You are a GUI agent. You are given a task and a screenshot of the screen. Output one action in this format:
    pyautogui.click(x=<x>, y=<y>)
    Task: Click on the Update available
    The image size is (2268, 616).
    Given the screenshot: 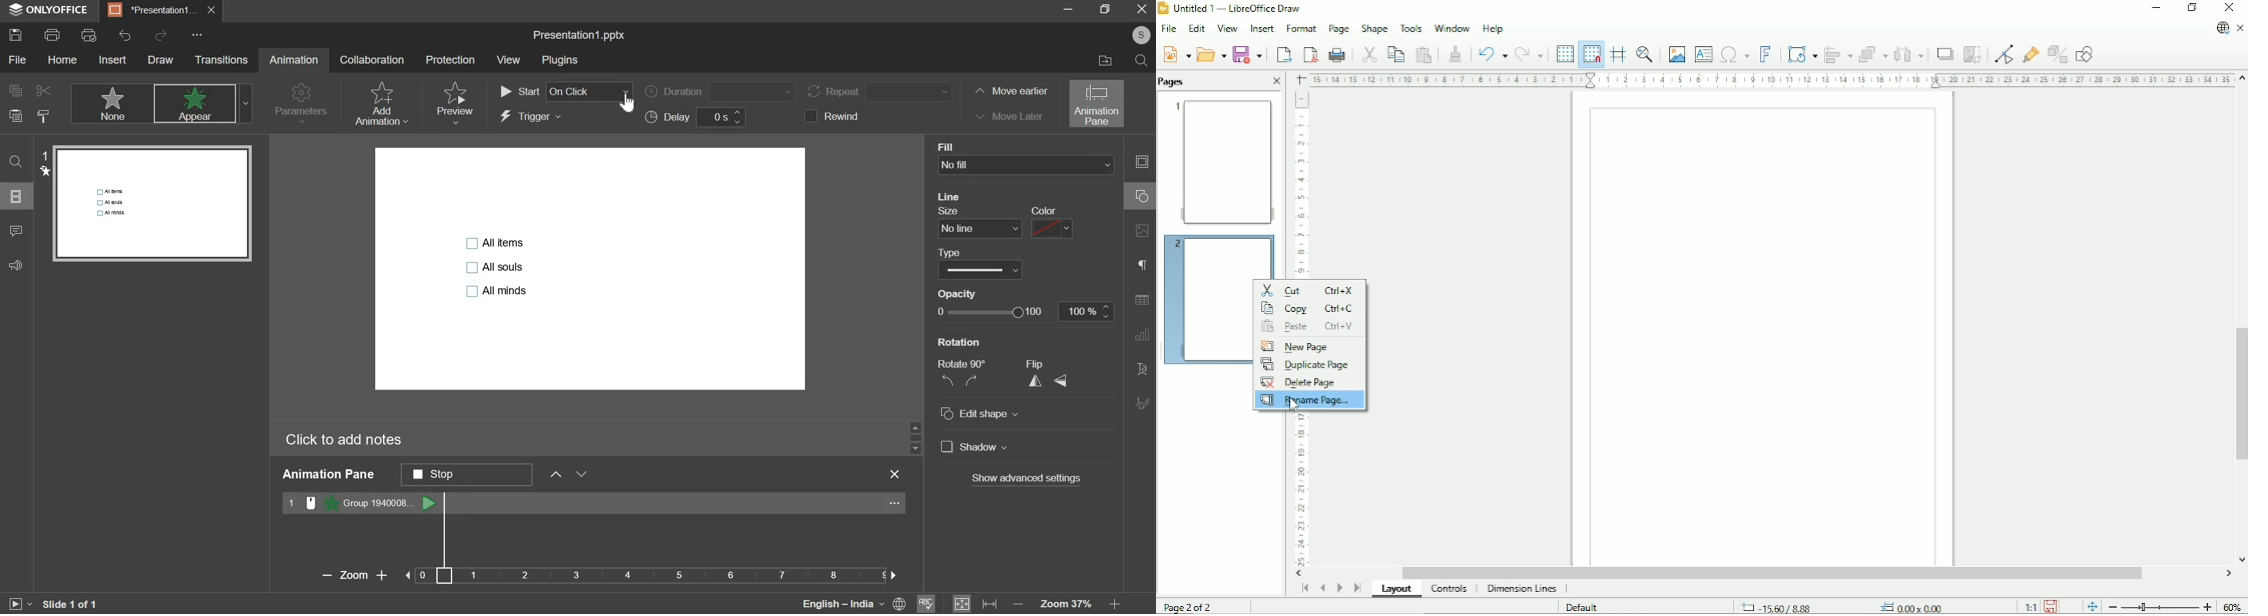 What is the action you would take?
    pyautogui.click(x=2222, y=28)
    